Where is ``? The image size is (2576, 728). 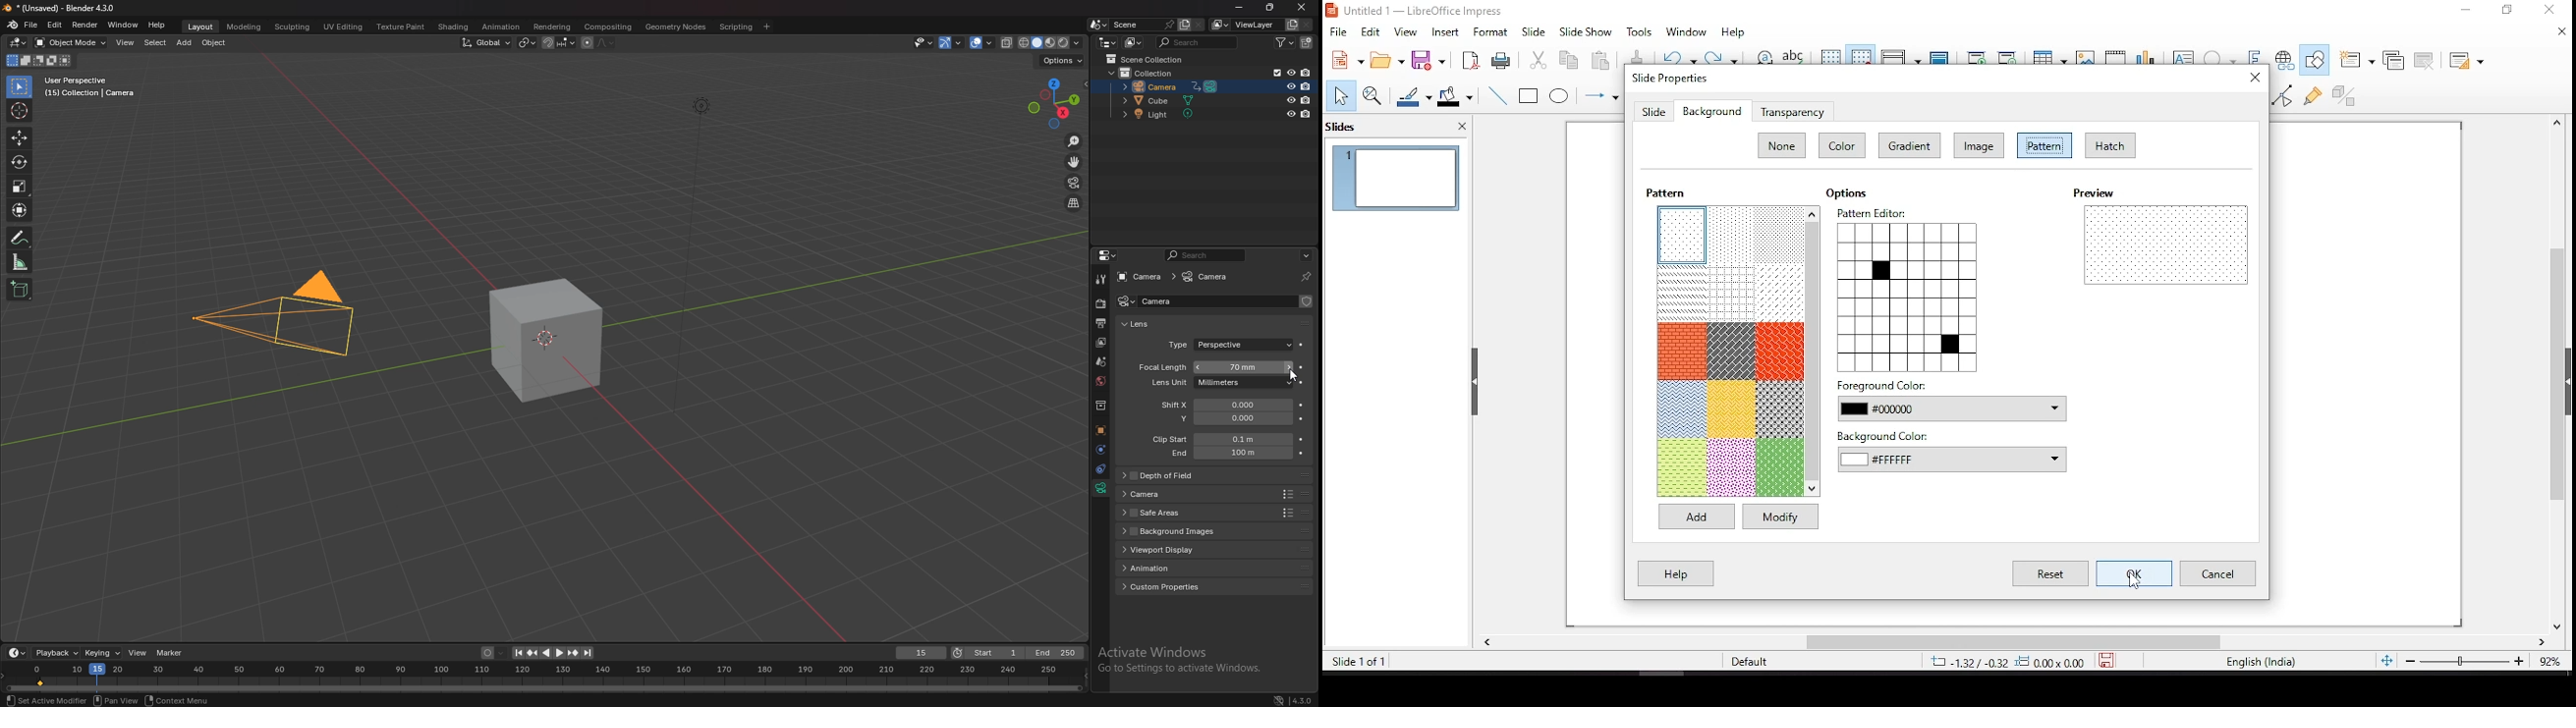  is located at coordinates (1288, 698).